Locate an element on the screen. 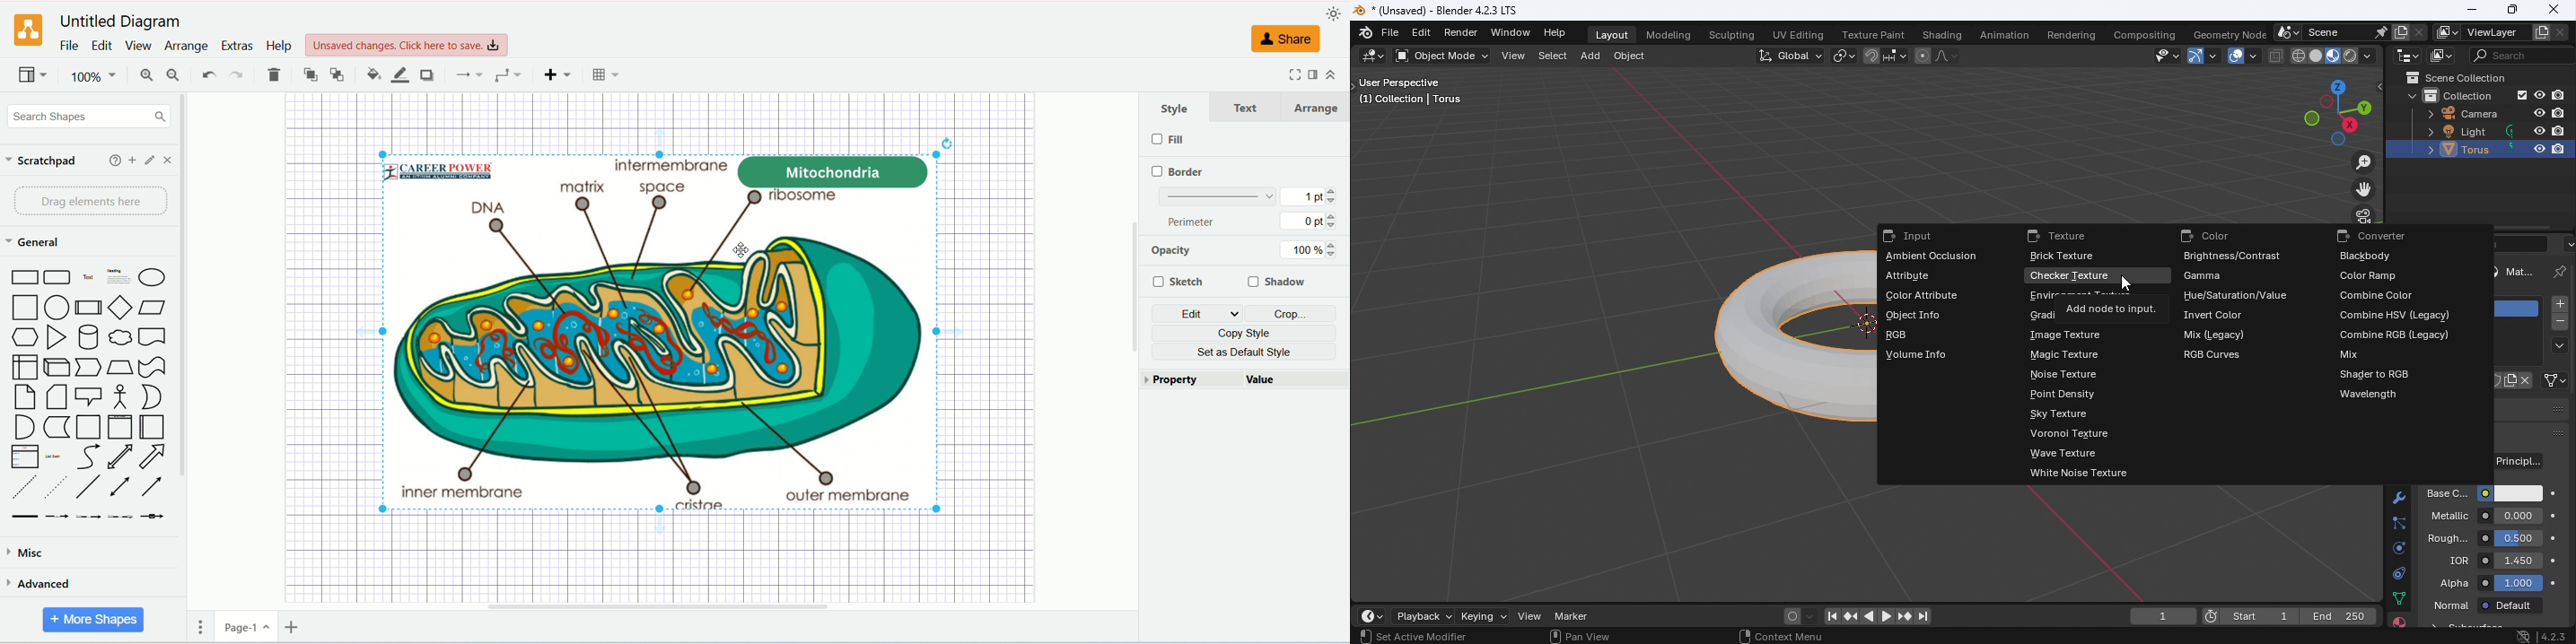  100% is located at coordinates (94, 77).